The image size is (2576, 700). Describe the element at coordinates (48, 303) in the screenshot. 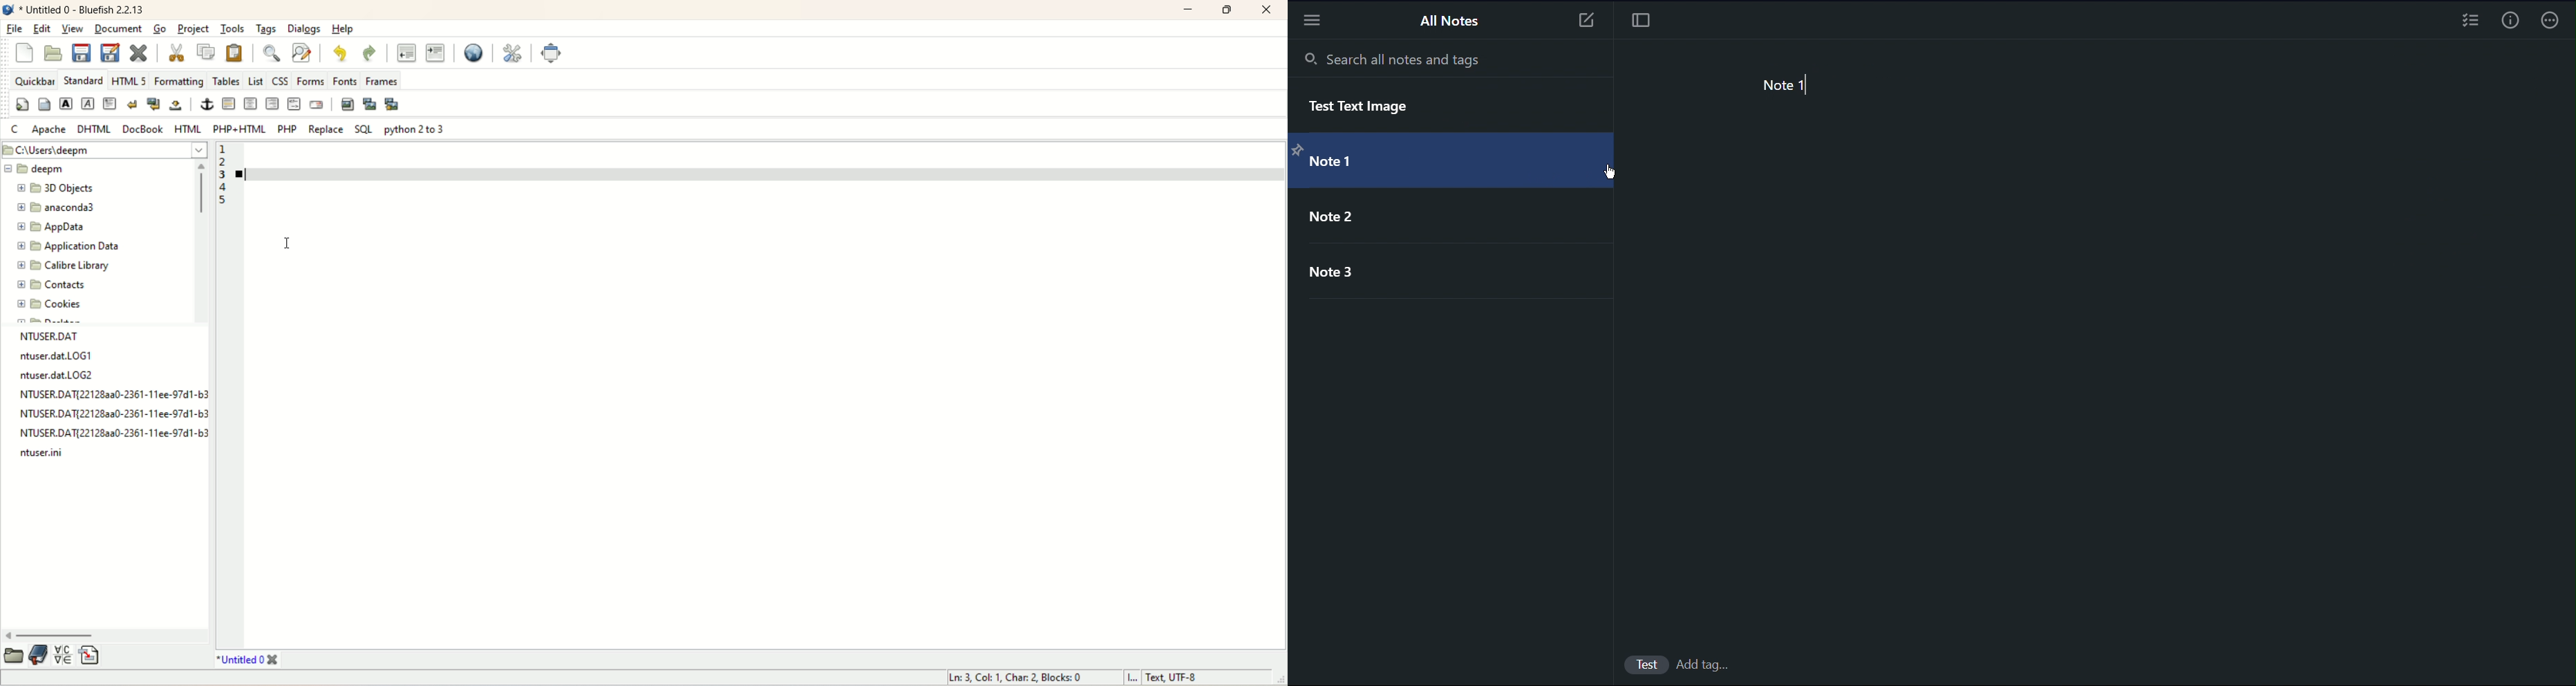

I see `cookies` at that location.